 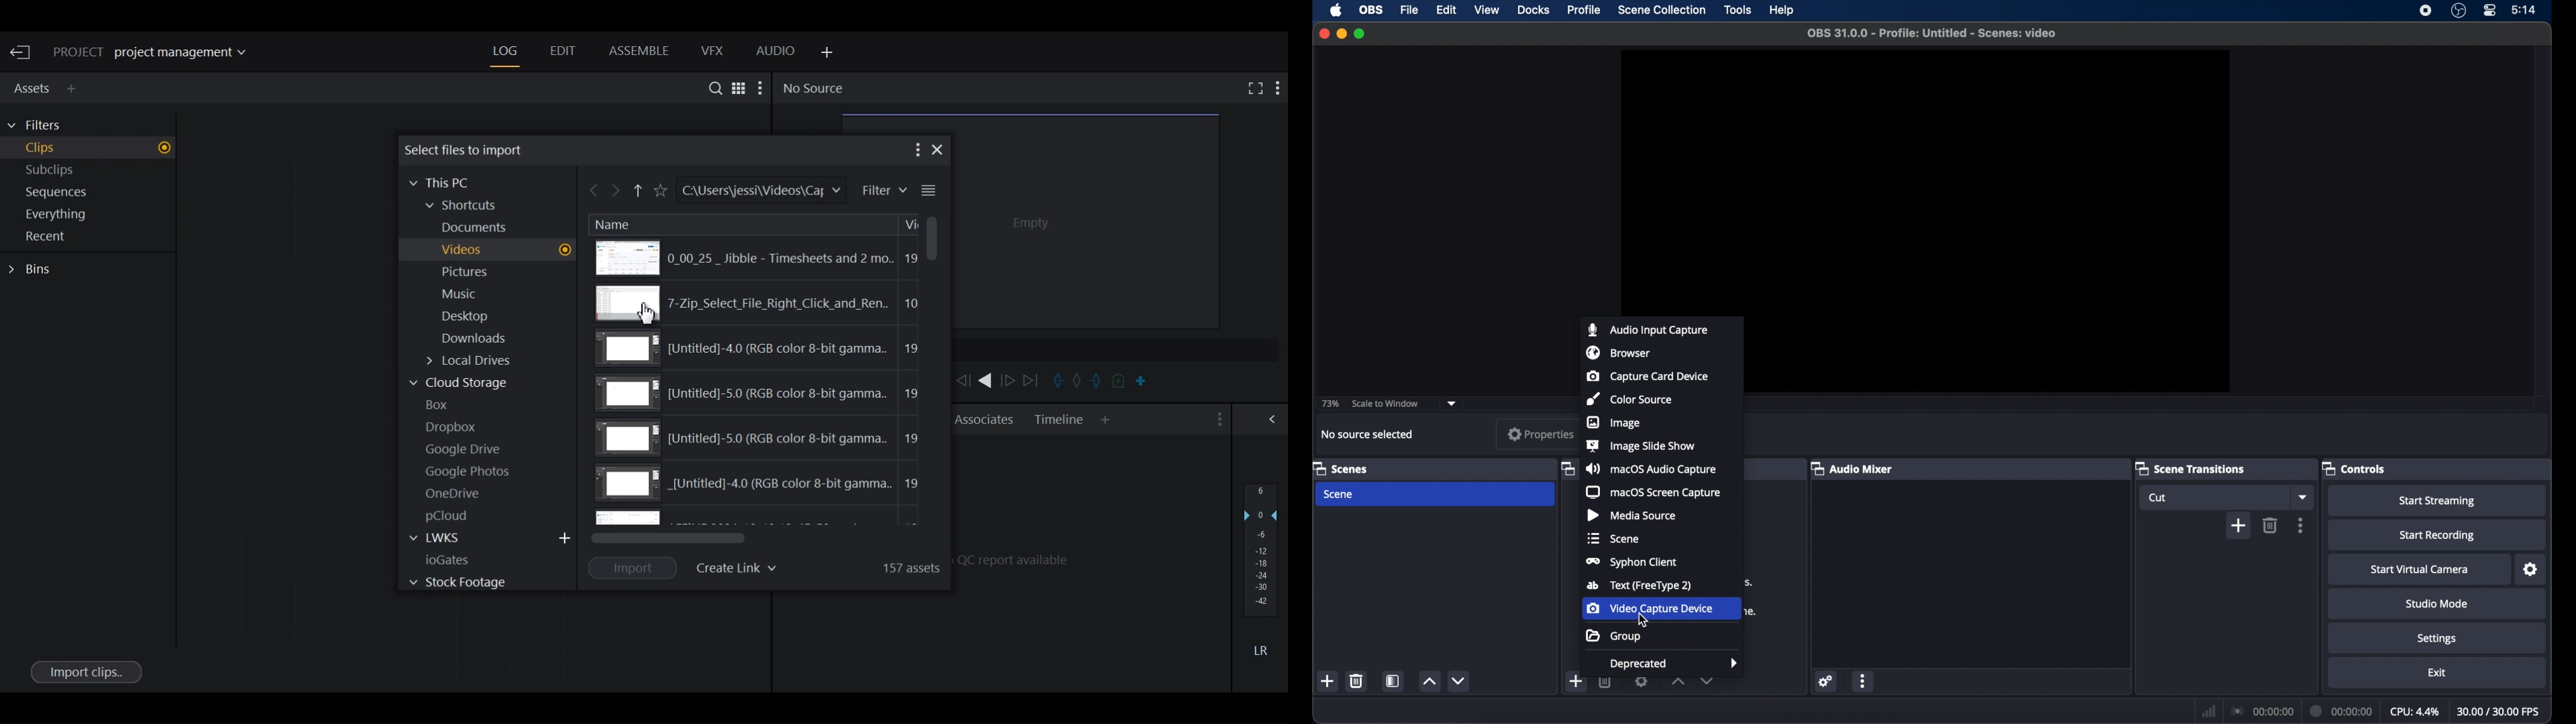 What do you see at coordinates (2270, 526) in the screenshot?
I see `delete` at bounding box center [2270, 526].